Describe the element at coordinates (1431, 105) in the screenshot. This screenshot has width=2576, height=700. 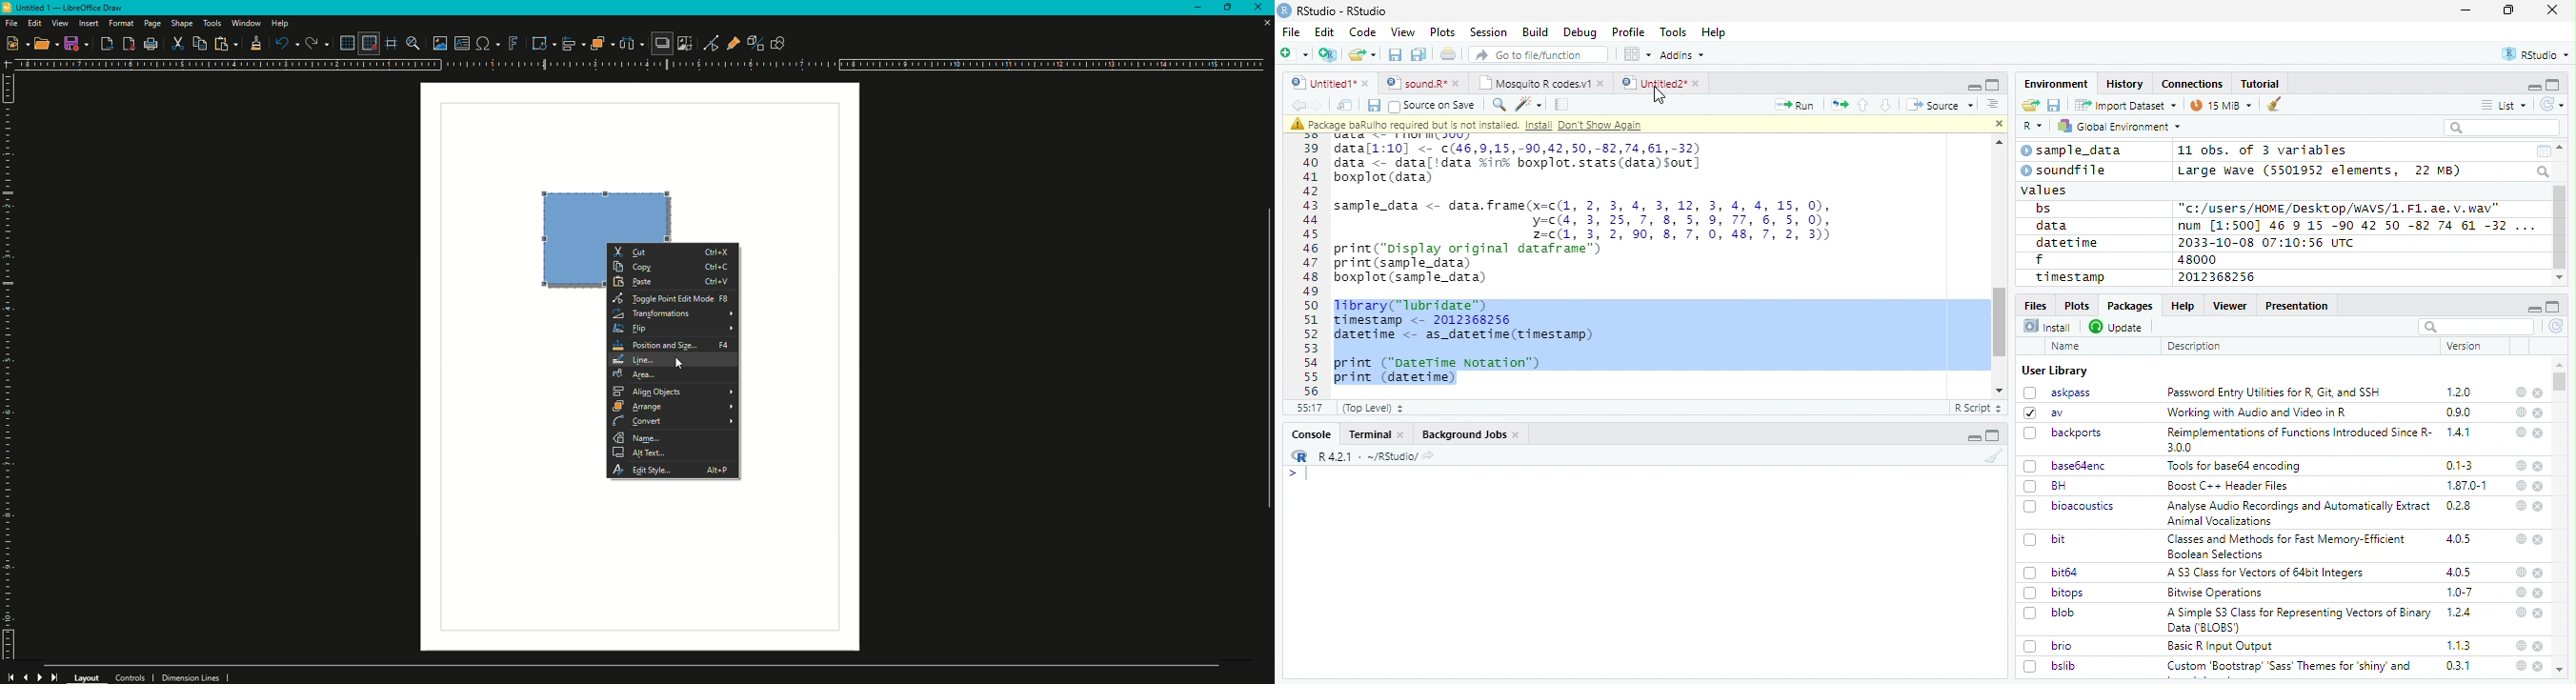
I see `Source on Save` at that location.